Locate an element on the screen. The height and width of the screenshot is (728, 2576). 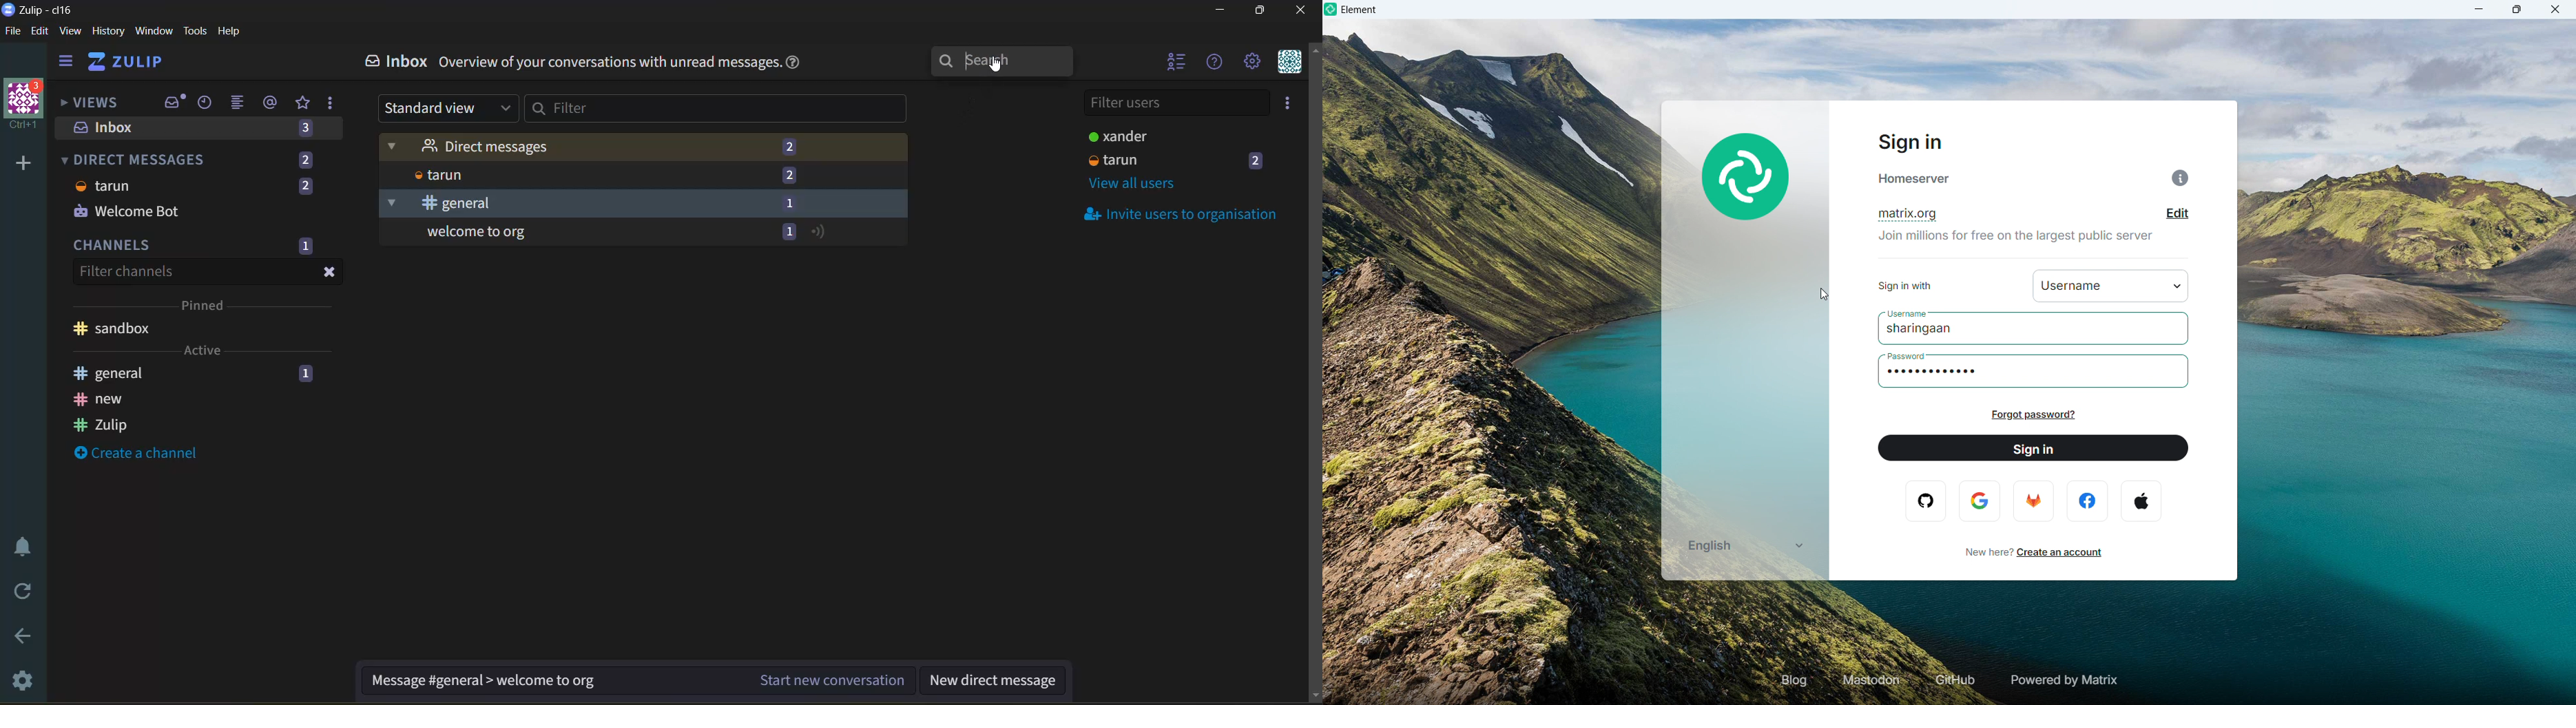
Sign in  is located at coordinates (2034, 448).